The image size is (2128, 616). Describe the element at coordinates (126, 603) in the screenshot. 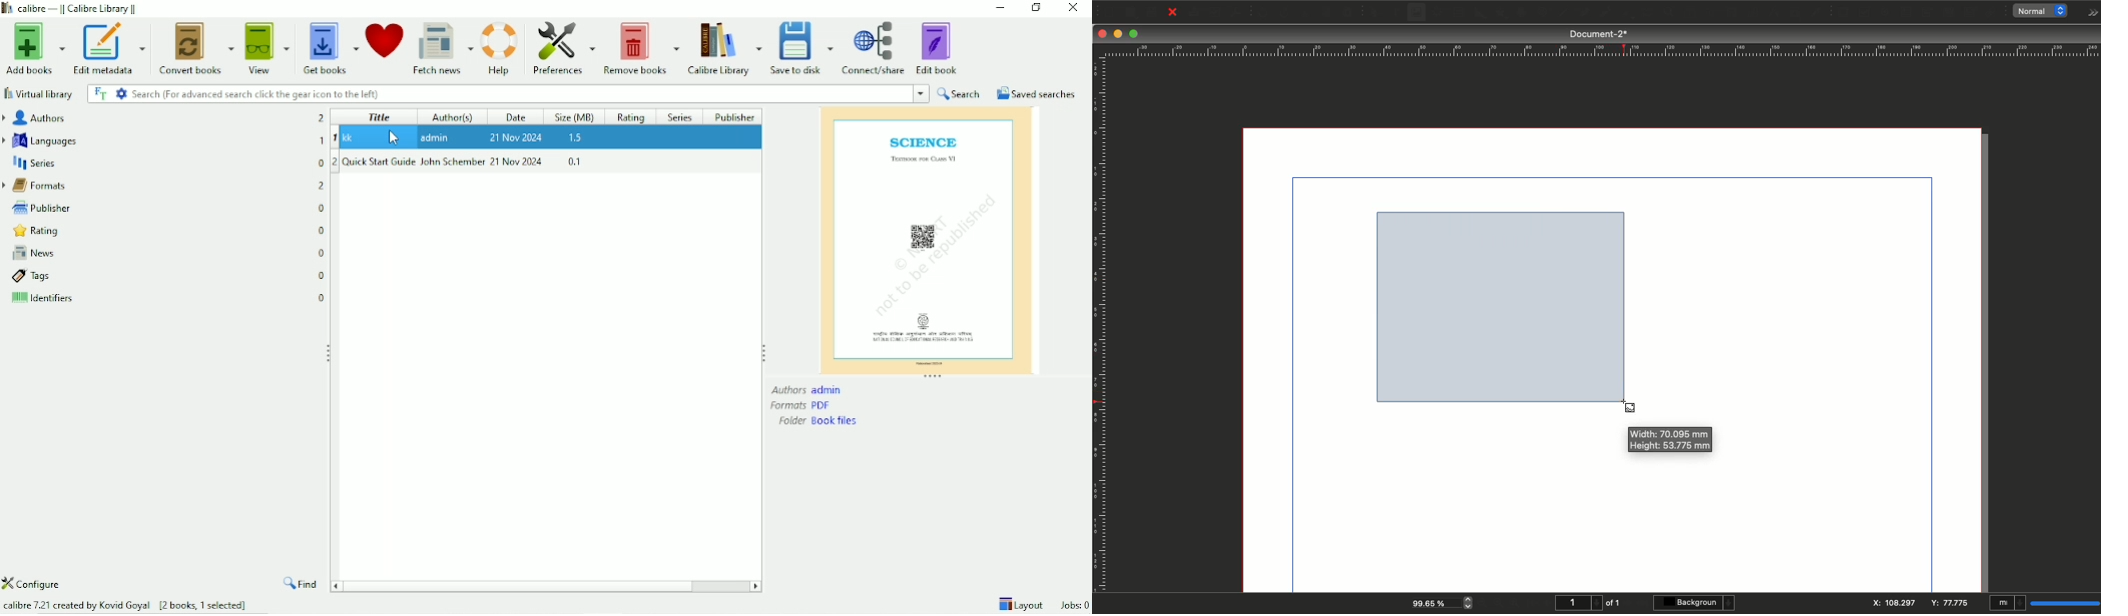

I see `calibre 7.21 created by Kovid Goyal [2 books, 1 selected]` at that location.